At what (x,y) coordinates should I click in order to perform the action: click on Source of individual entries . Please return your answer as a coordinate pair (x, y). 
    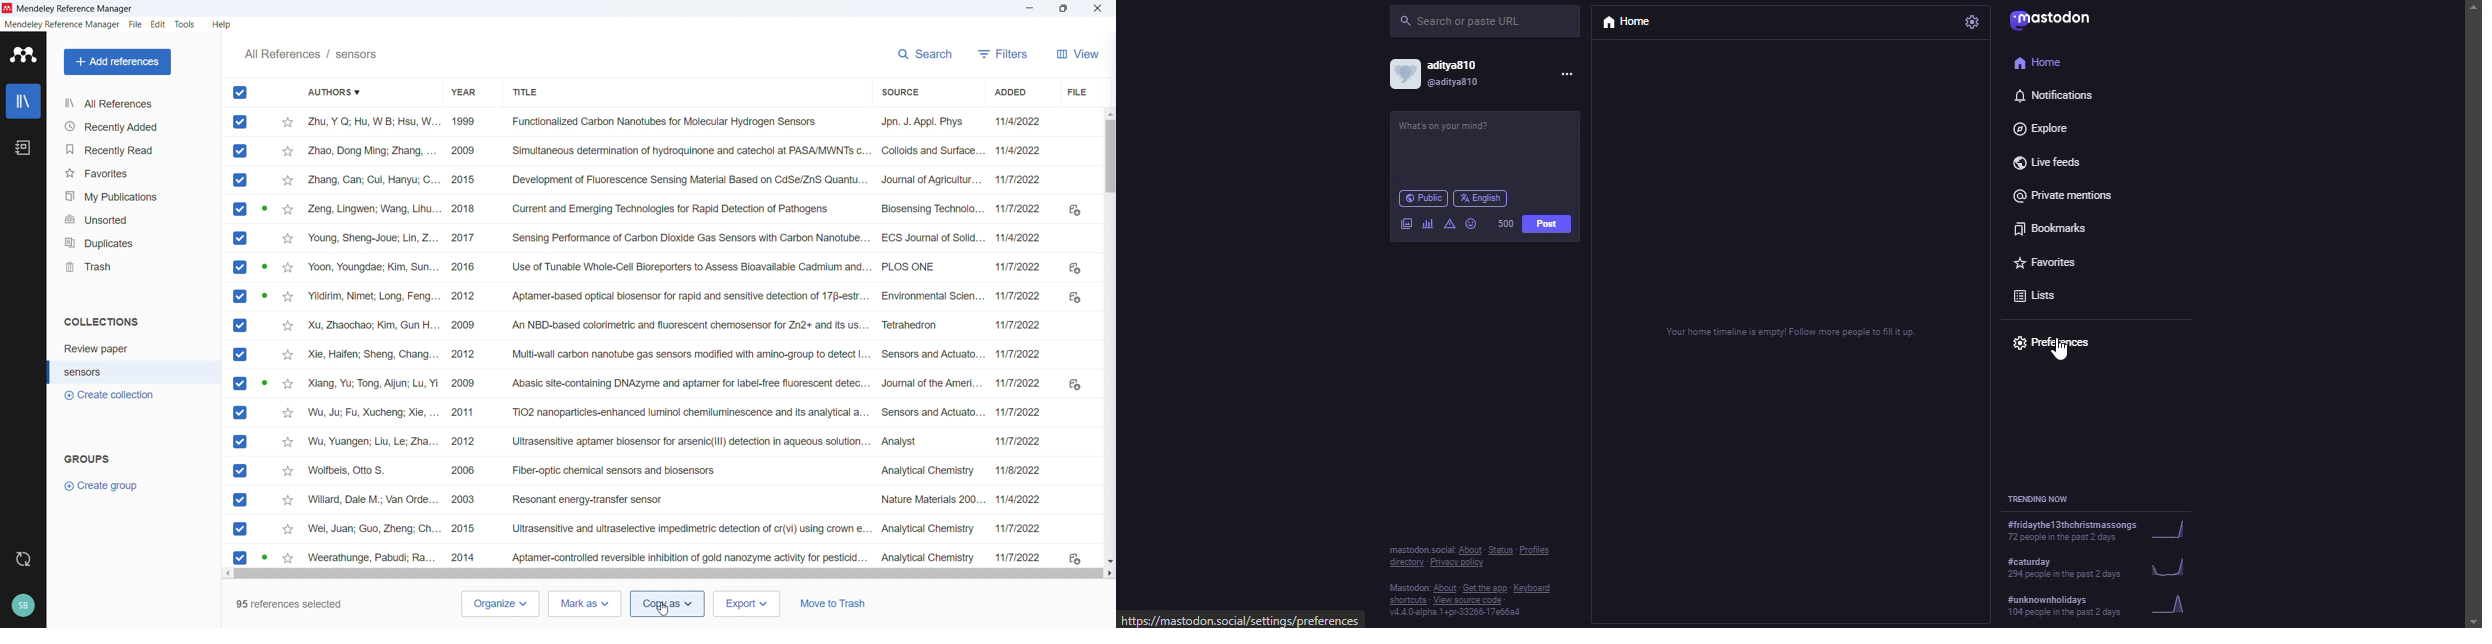
    Looking at the image, I should click on (930, 339).